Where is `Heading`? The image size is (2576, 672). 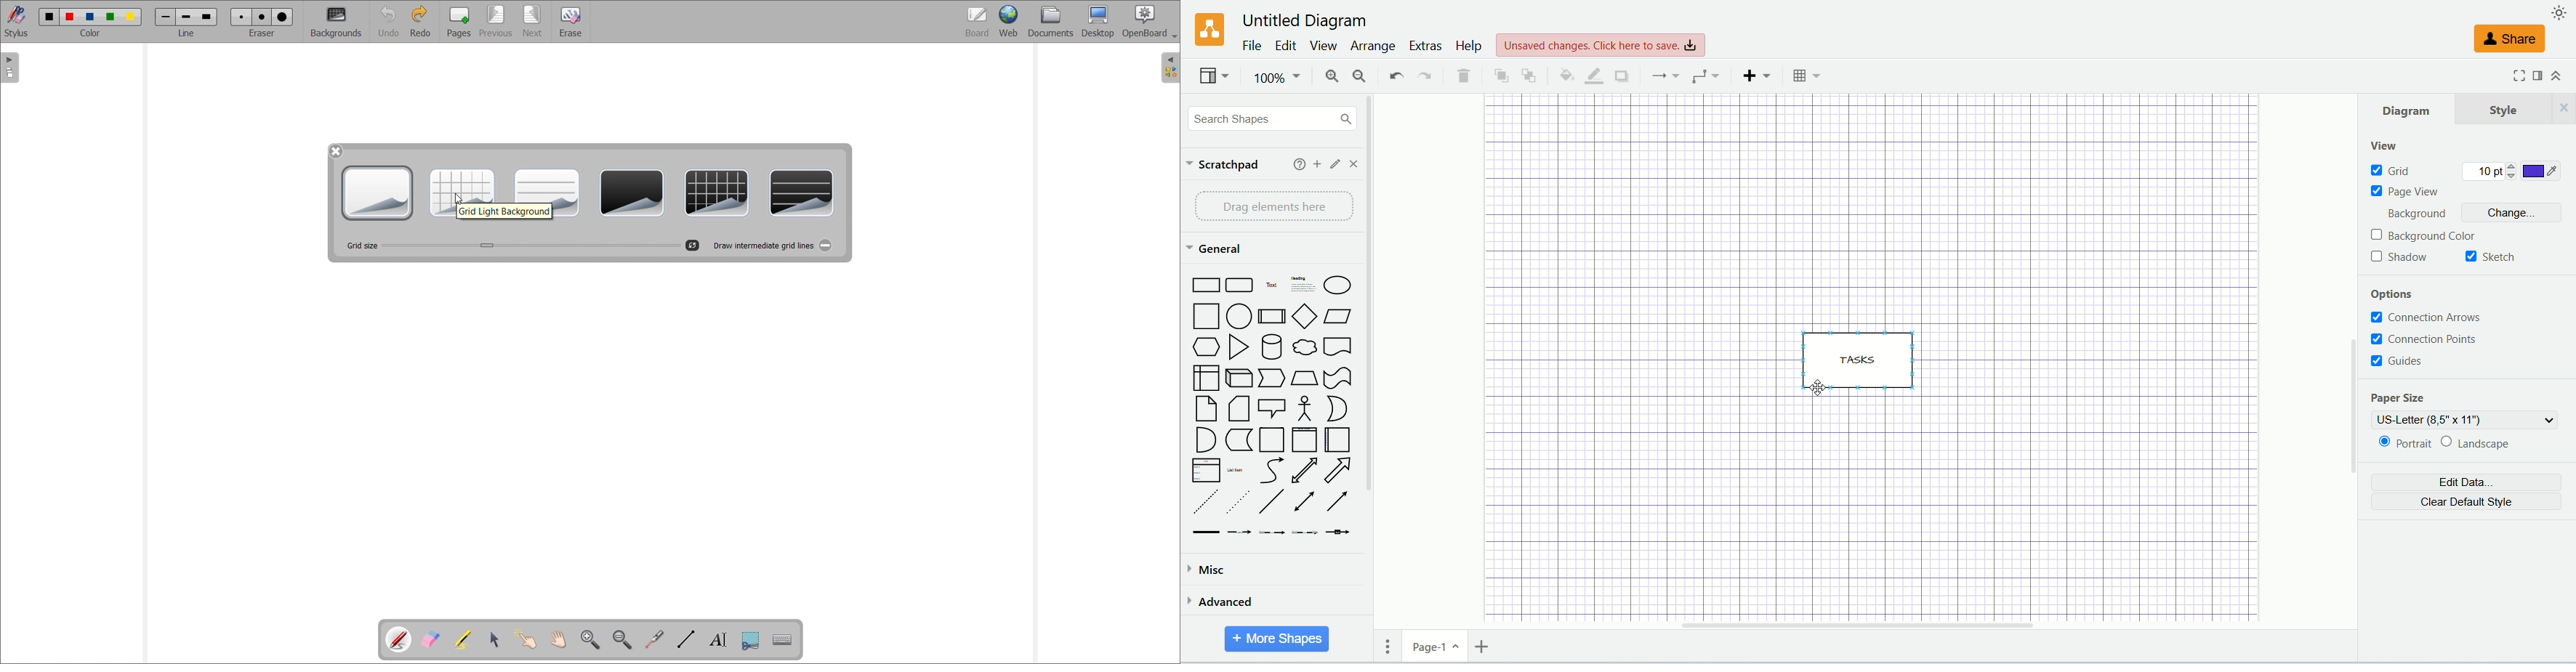 Heading is located at coordinates (1304, 283).